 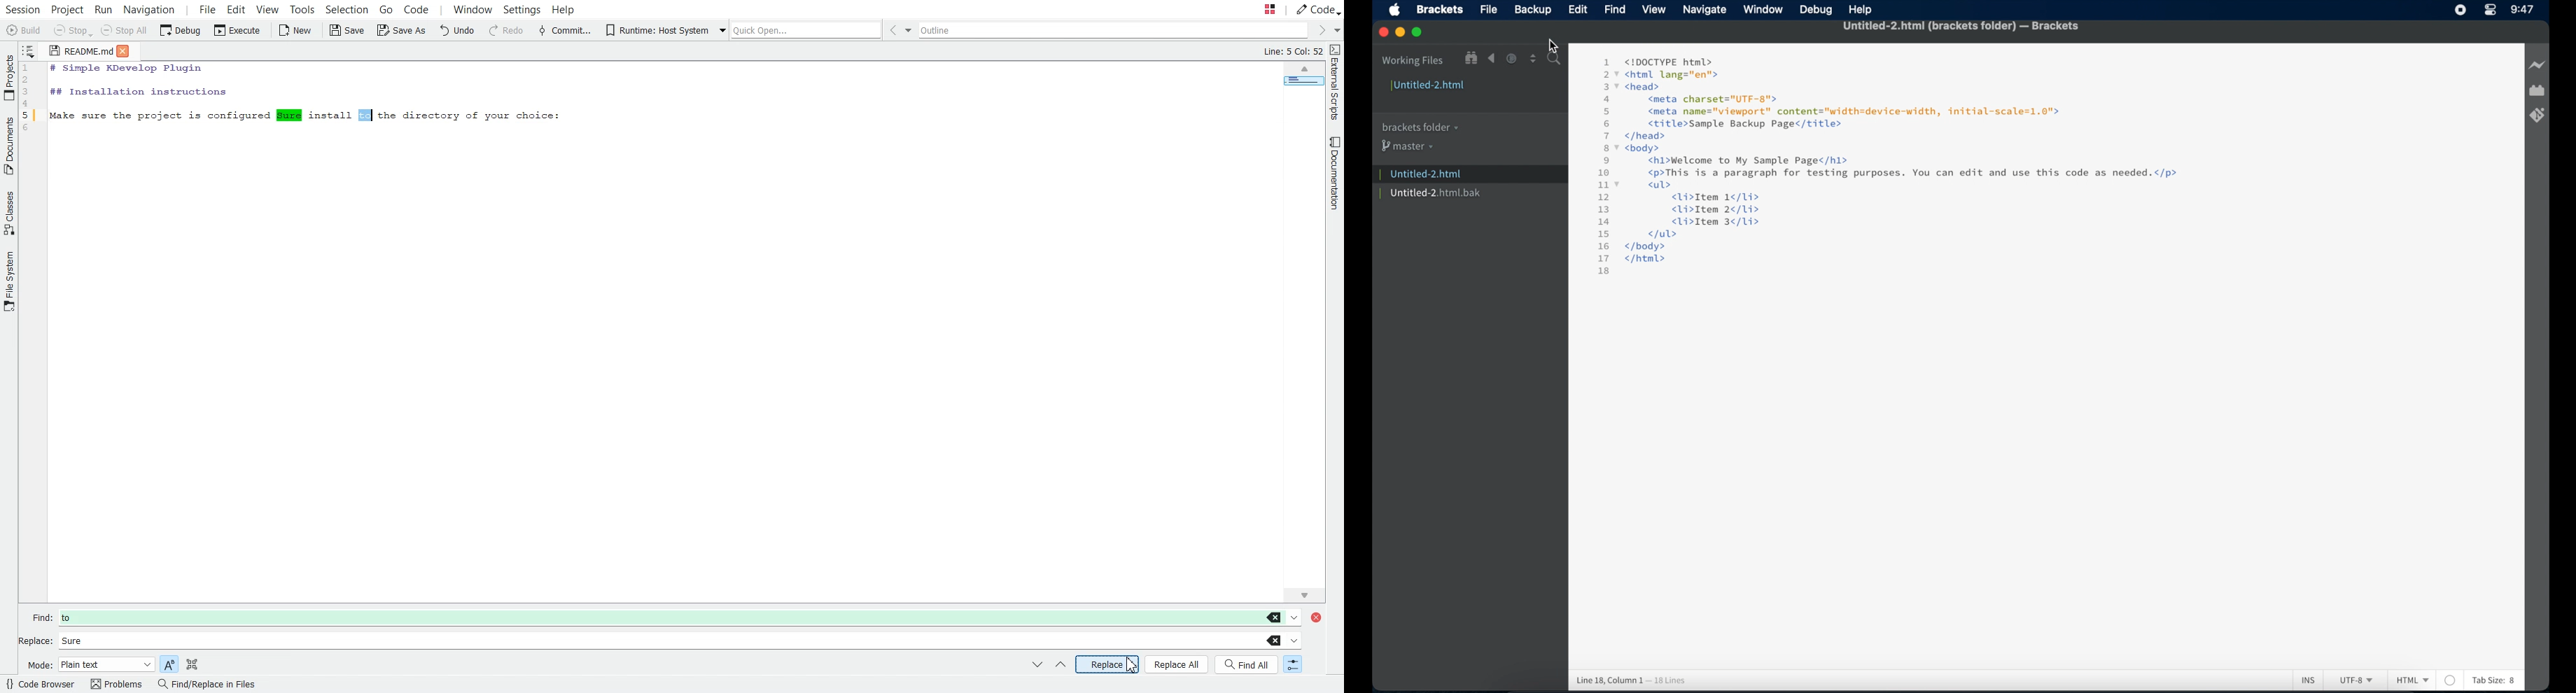 What do you see at coordinates (1555, 59) in the screenshot?
I see `search bar` at bounding box center [1555, 59].